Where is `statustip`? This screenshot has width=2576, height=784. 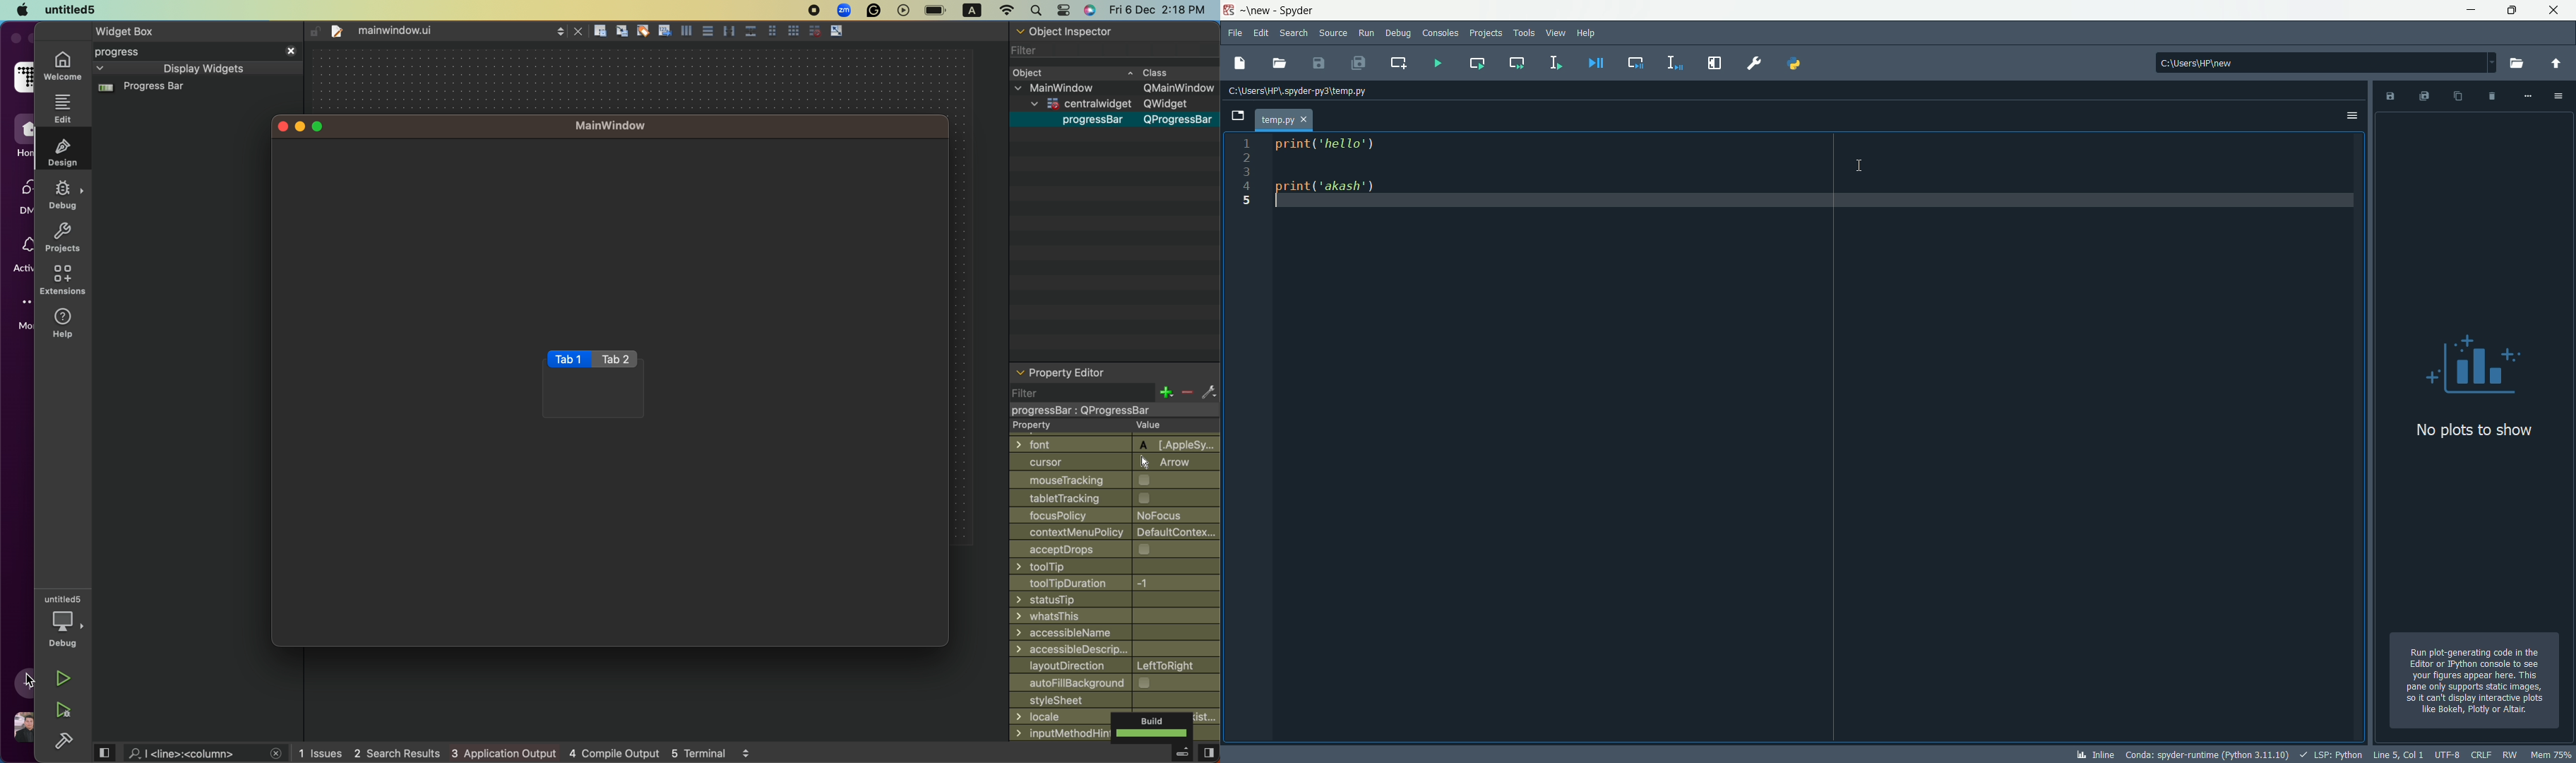 statustip is located at coordinates (1115, 599).